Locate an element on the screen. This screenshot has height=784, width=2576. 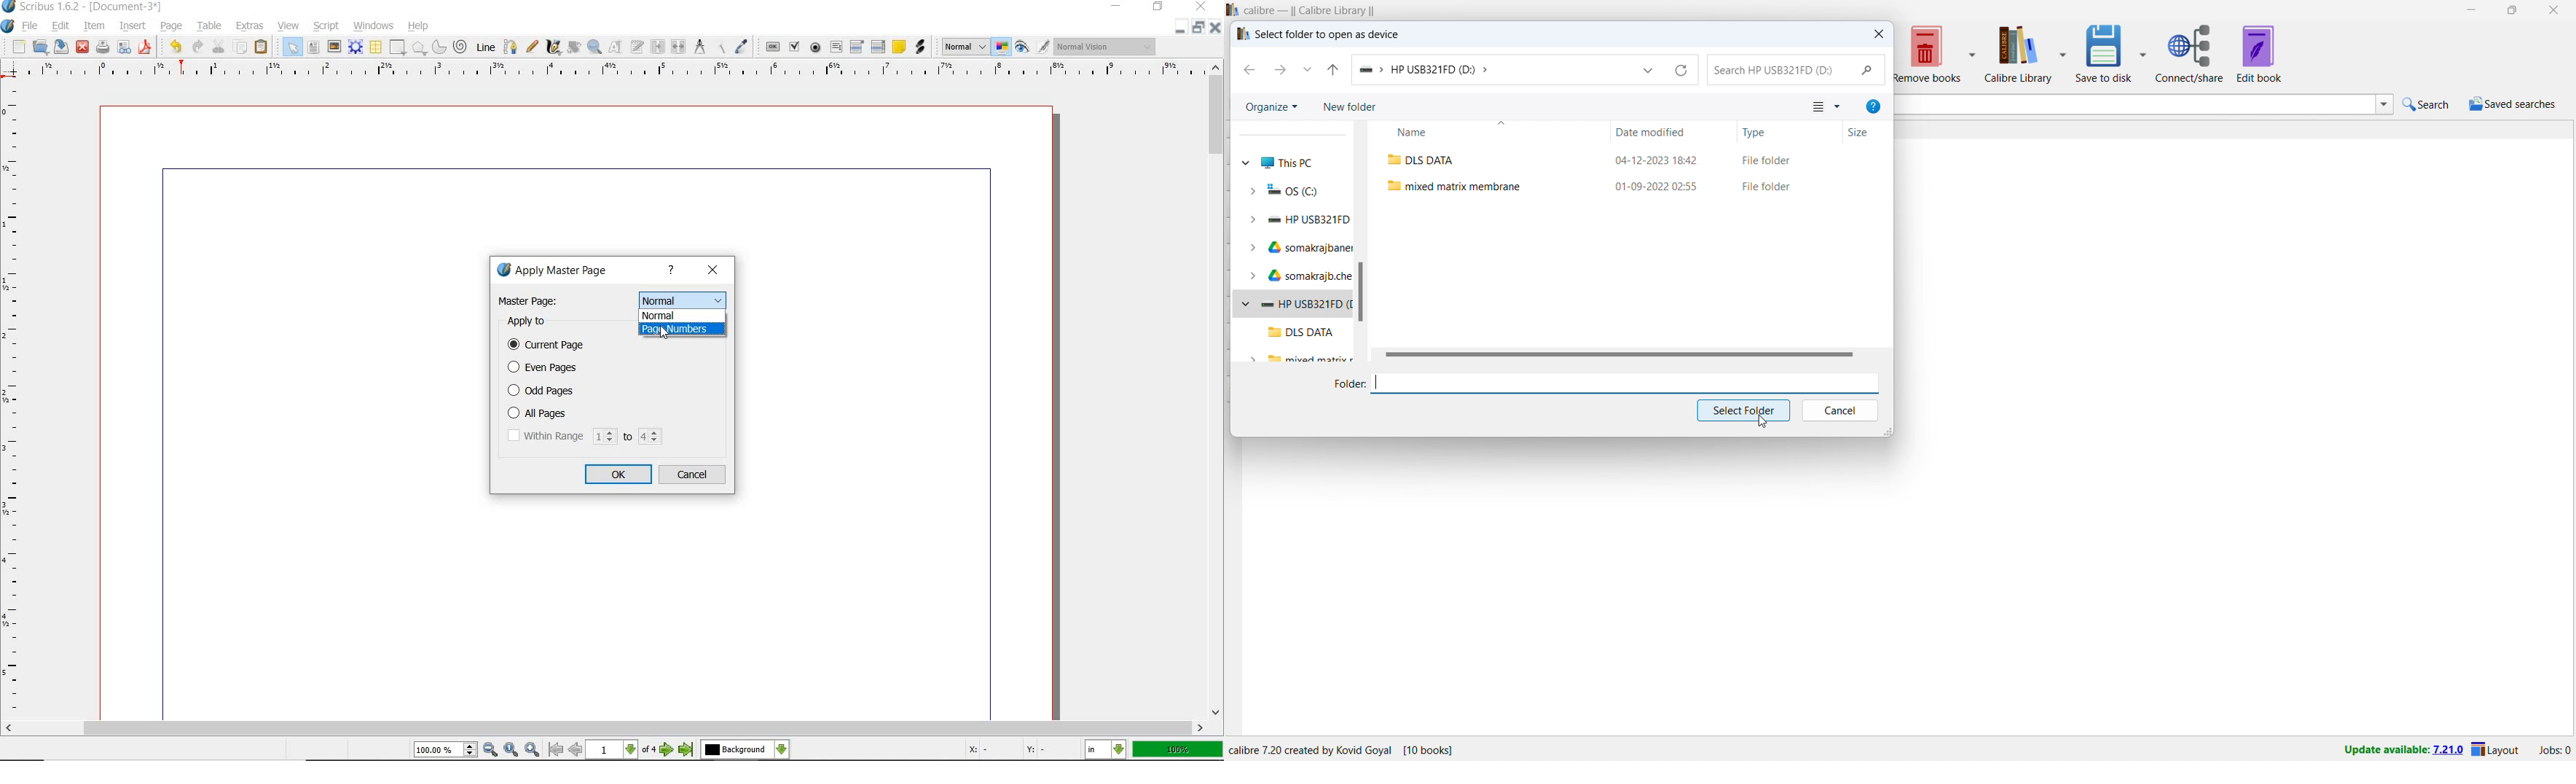
Bezier curve is located at coordinates (511, 47).